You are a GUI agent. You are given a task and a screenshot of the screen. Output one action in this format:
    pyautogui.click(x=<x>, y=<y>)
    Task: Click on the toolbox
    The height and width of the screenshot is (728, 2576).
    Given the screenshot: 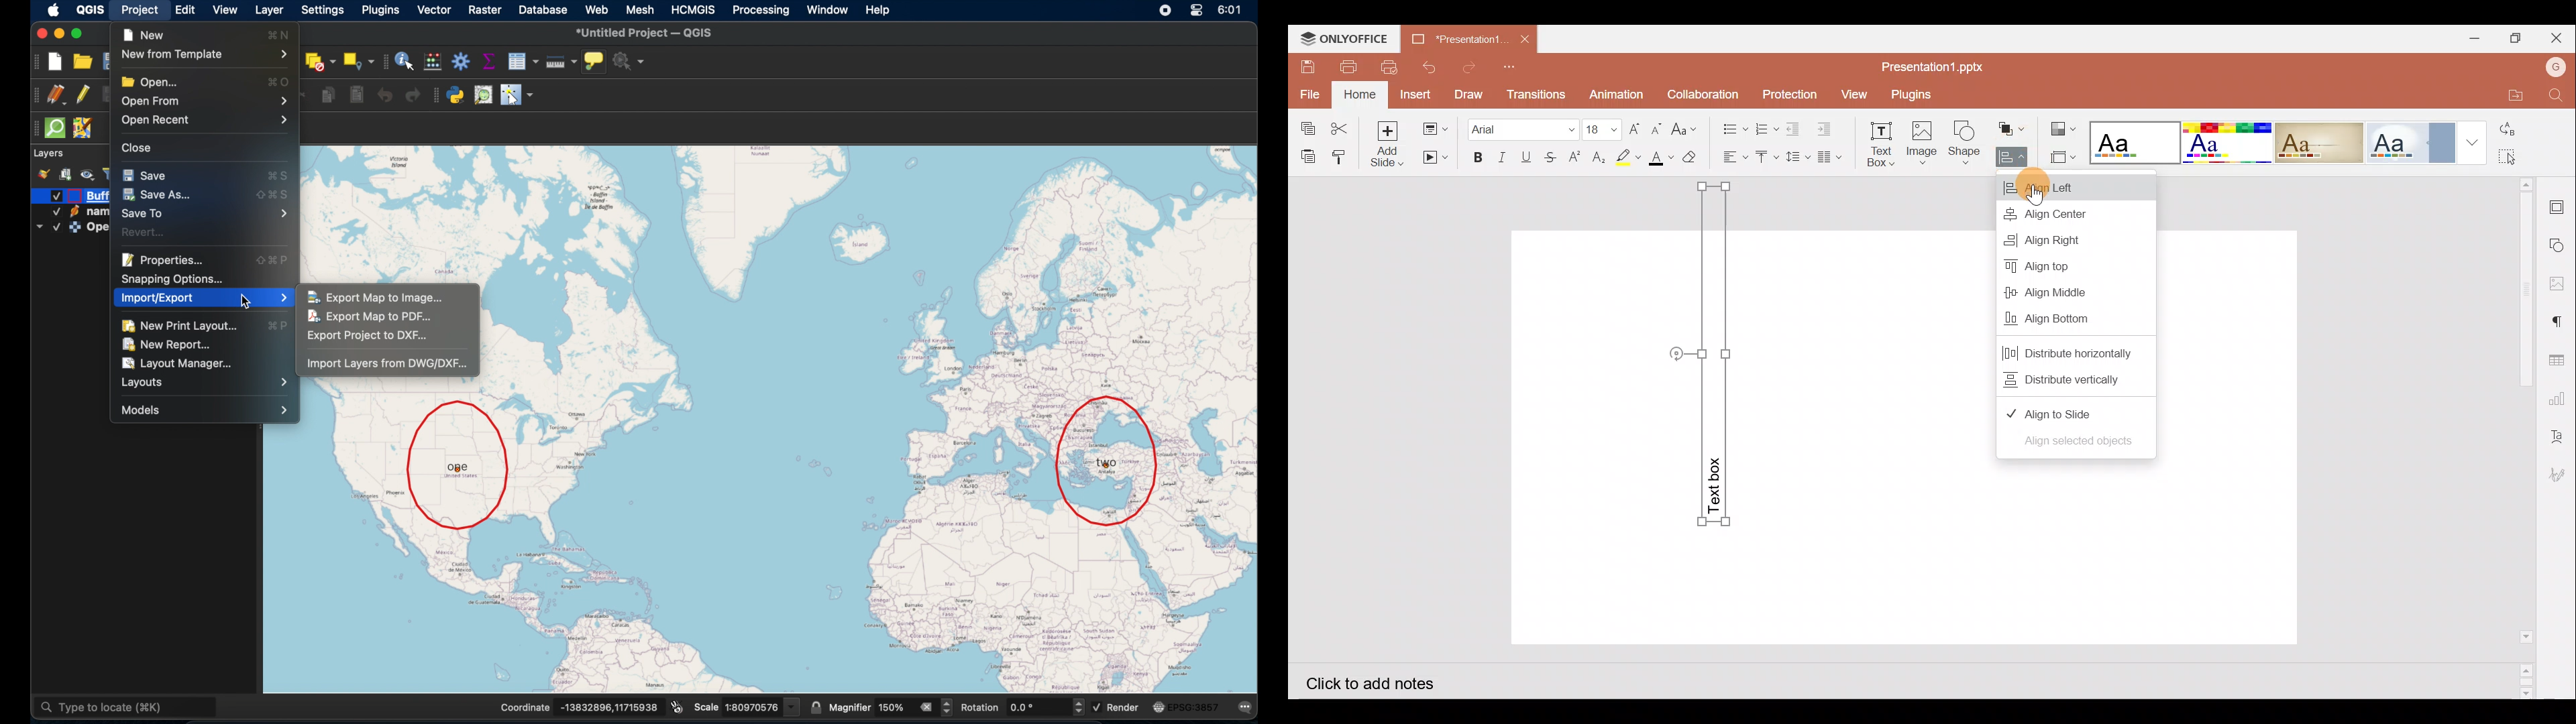 What is the action you would take?
    pyautogui.click(x=462, y=63)
    